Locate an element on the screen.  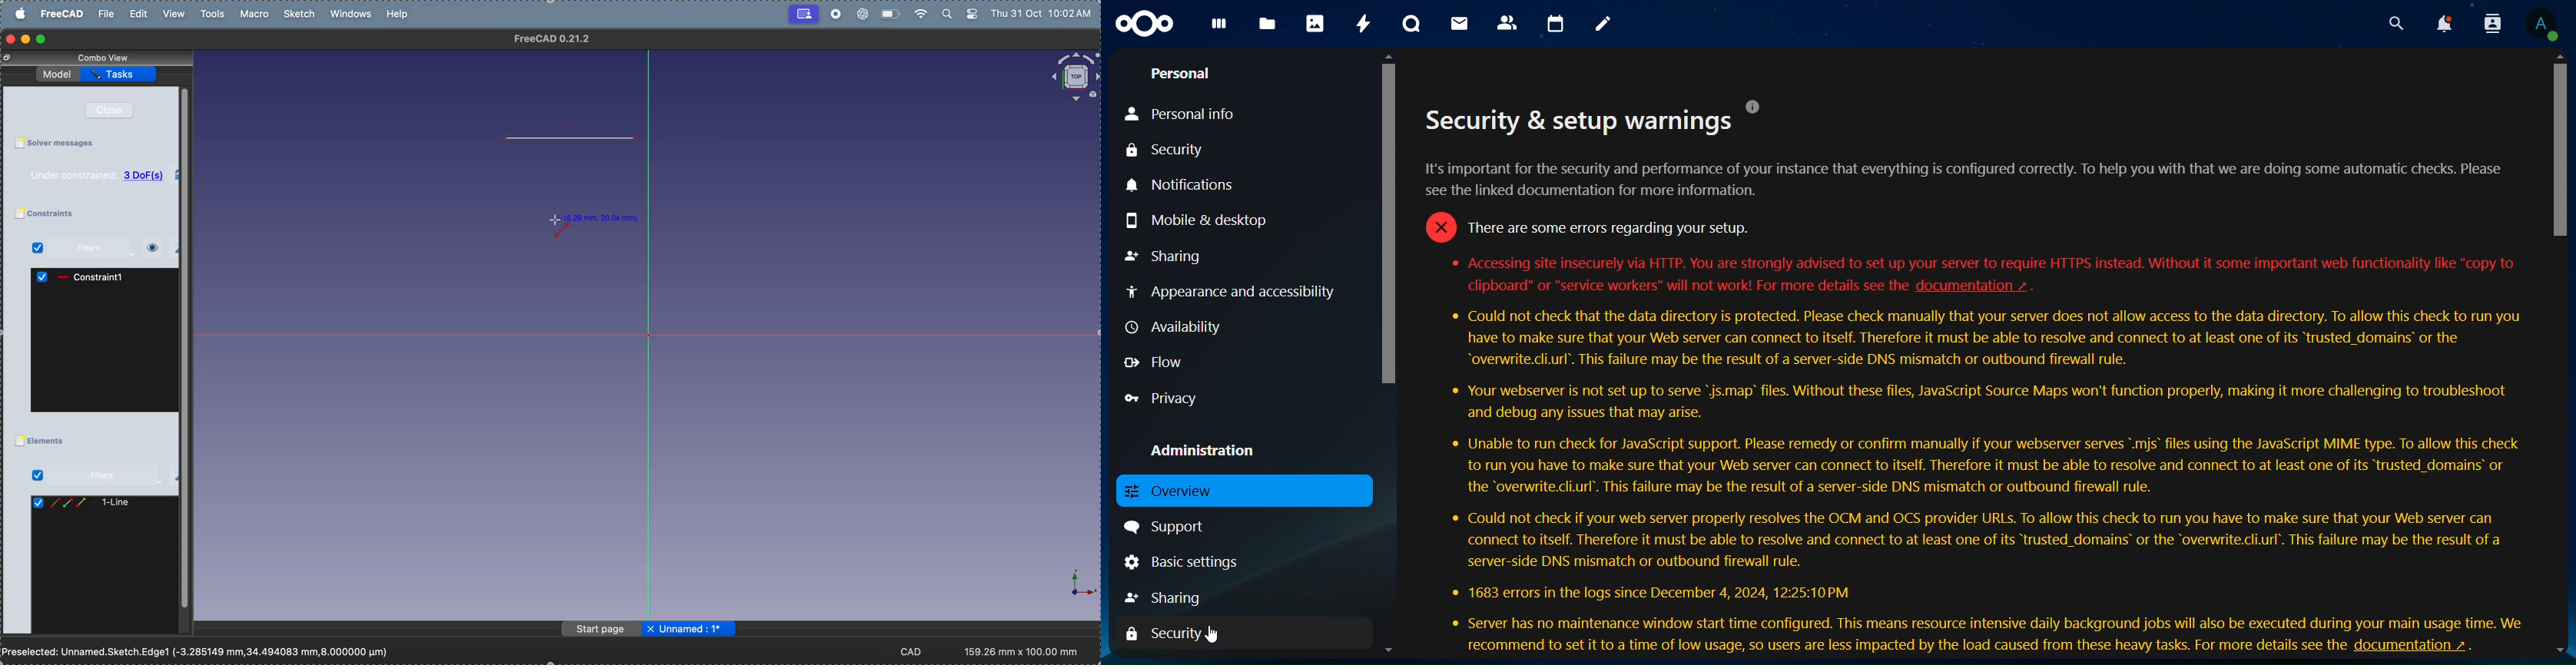
FreeCAD 0.21.2 is located at coordinates (553, 39).